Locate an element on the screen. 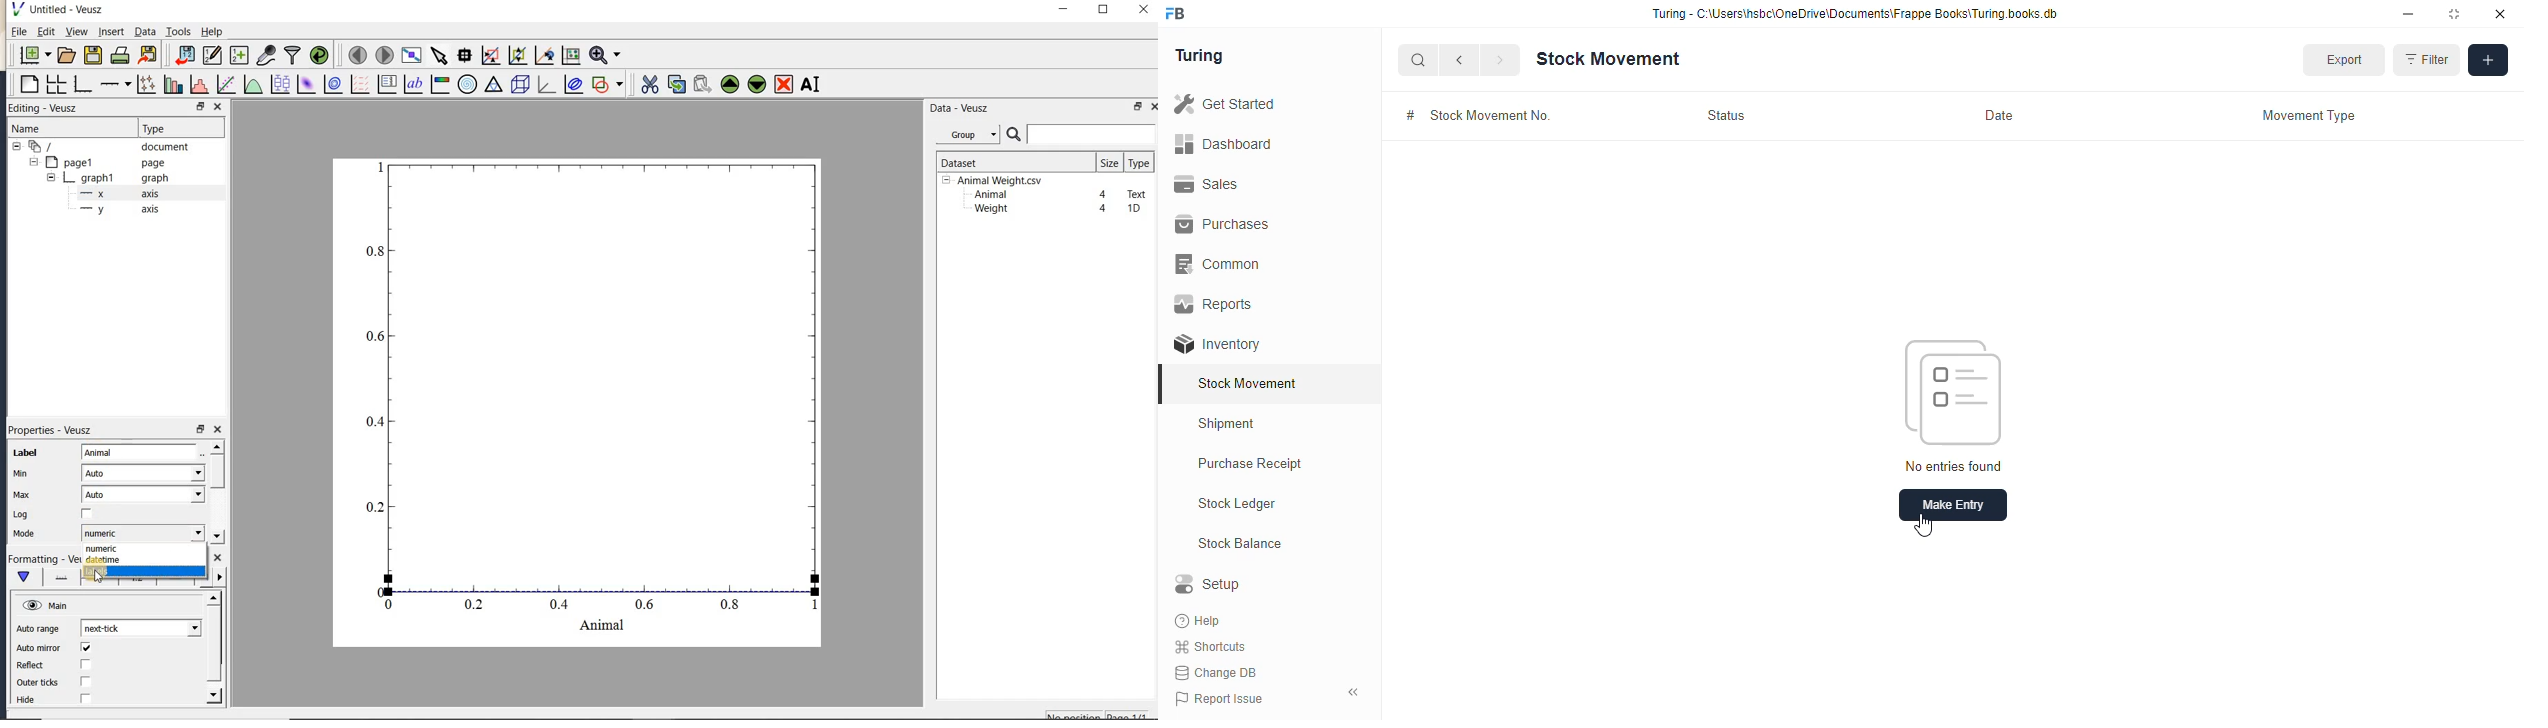  reload linked datasets is located at coordinates (319, 54).